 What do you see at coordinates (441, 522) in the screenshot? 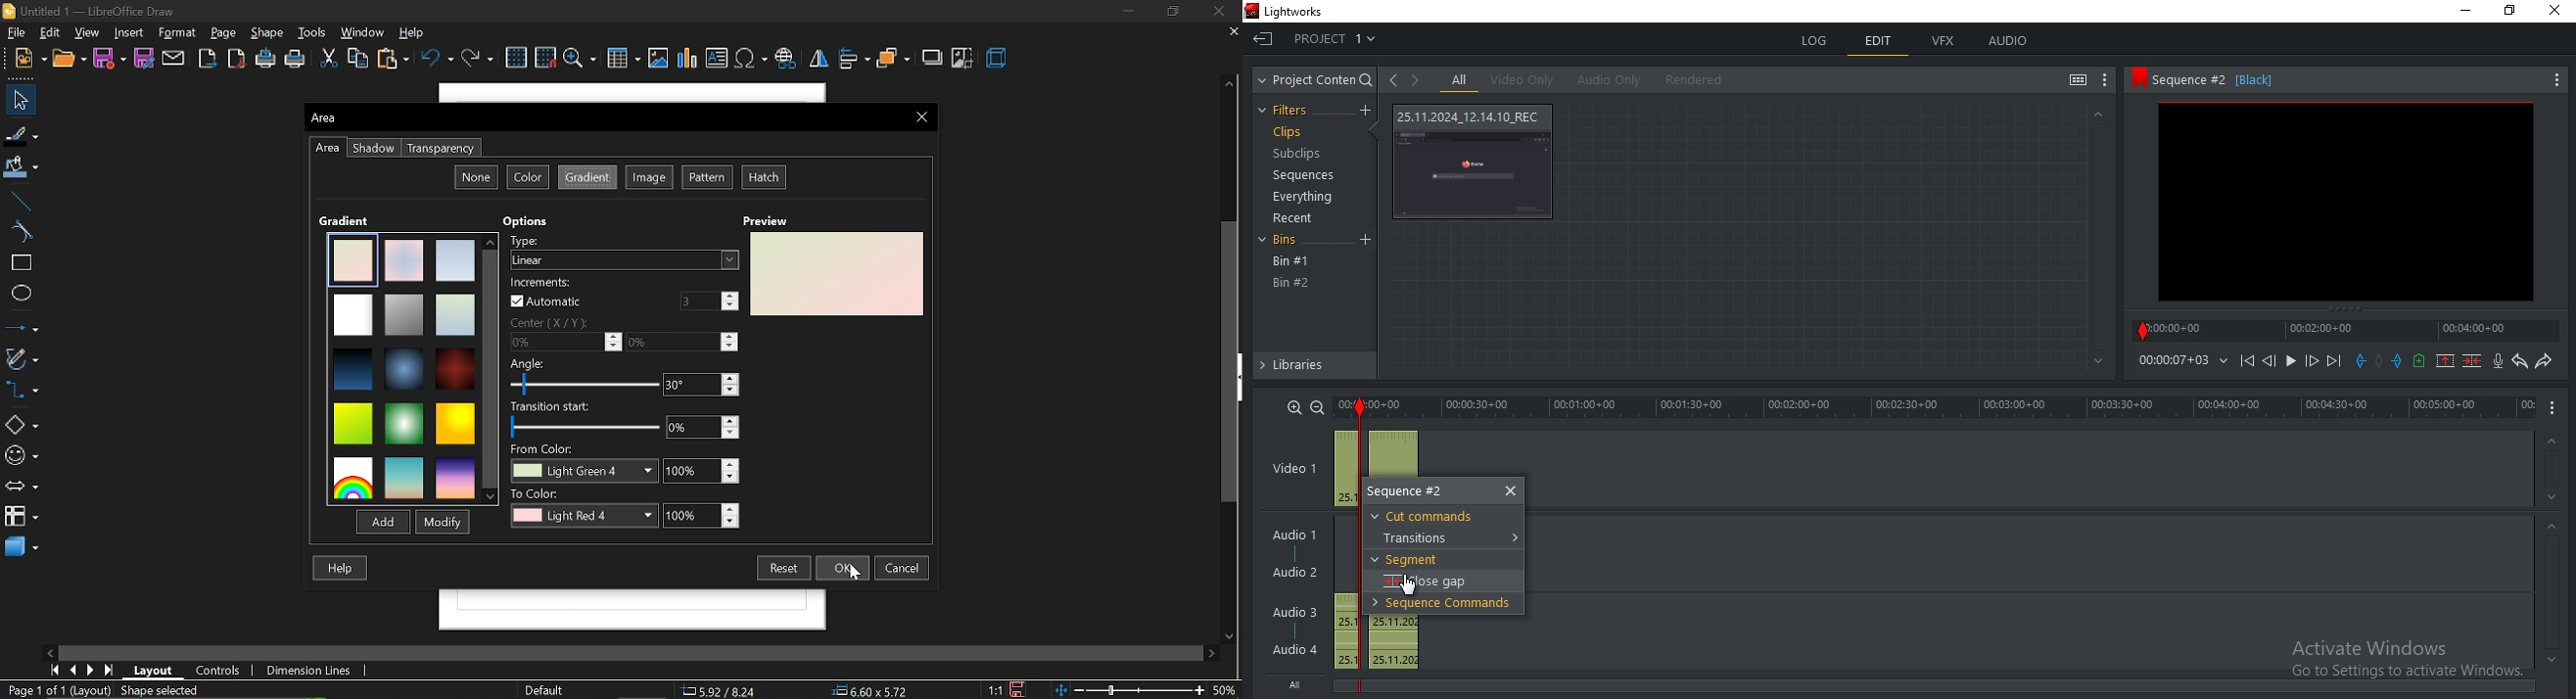
I see `Modify` at bounding box center [441, 522].